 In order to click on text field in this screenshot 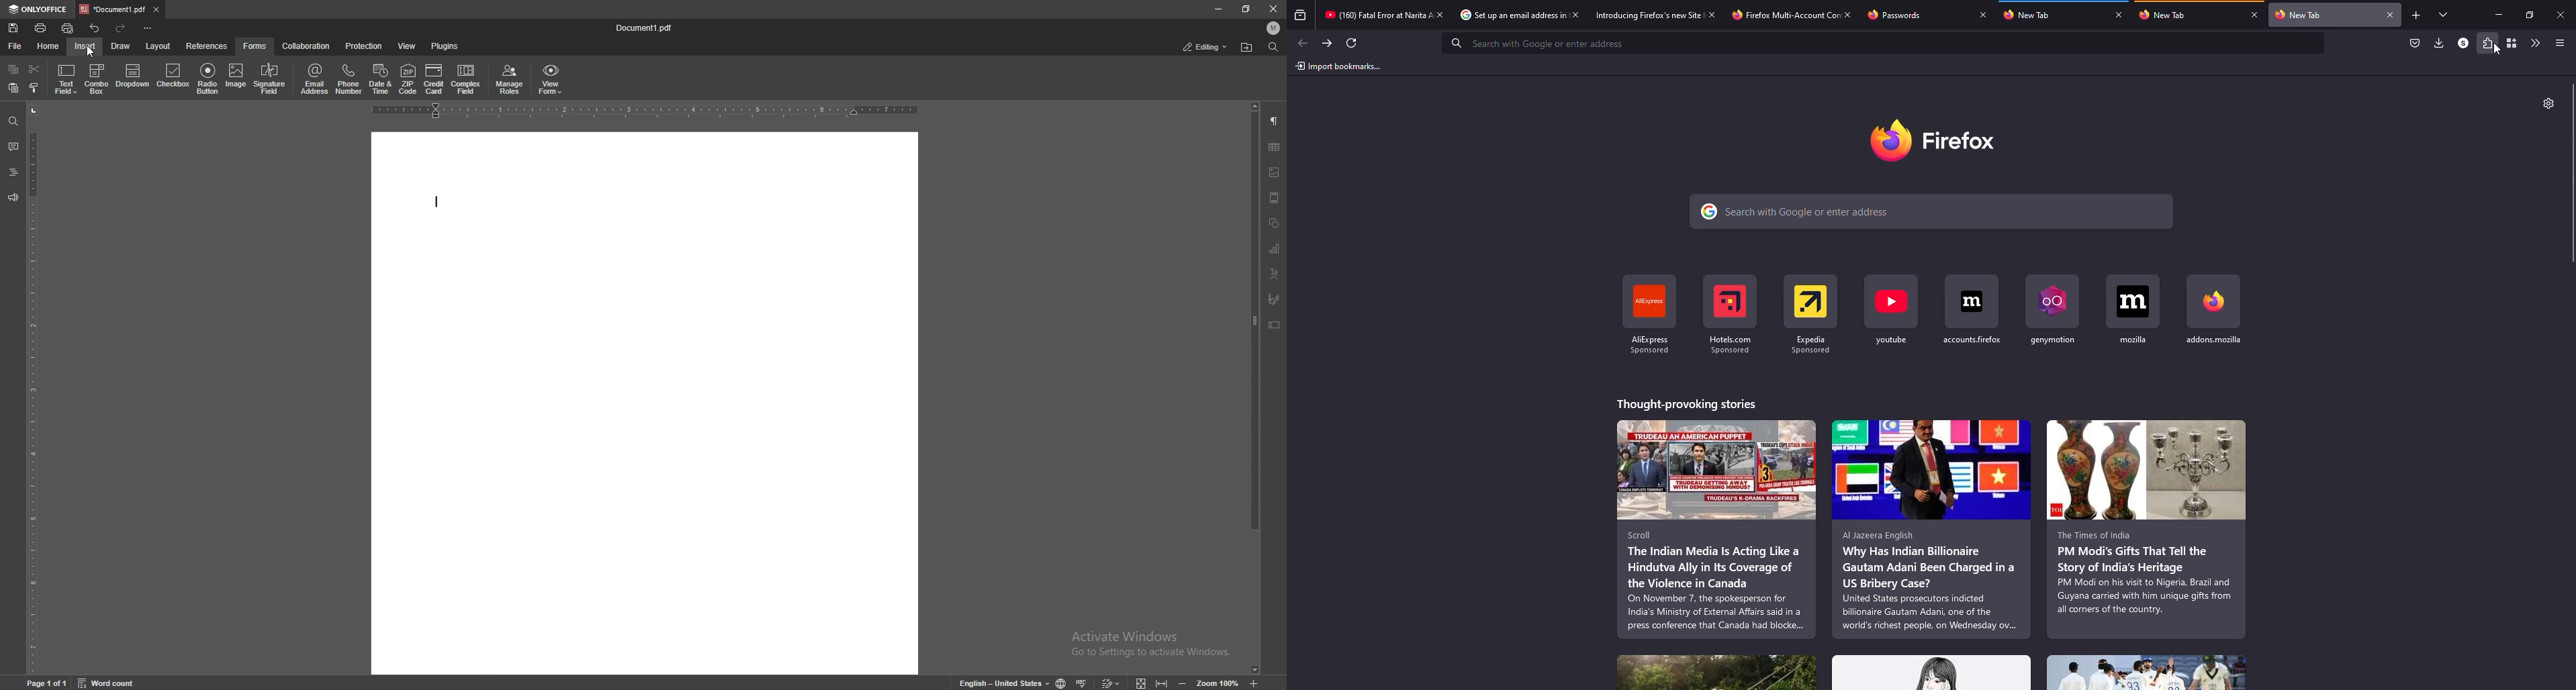, I will do `click(66, 78)`.